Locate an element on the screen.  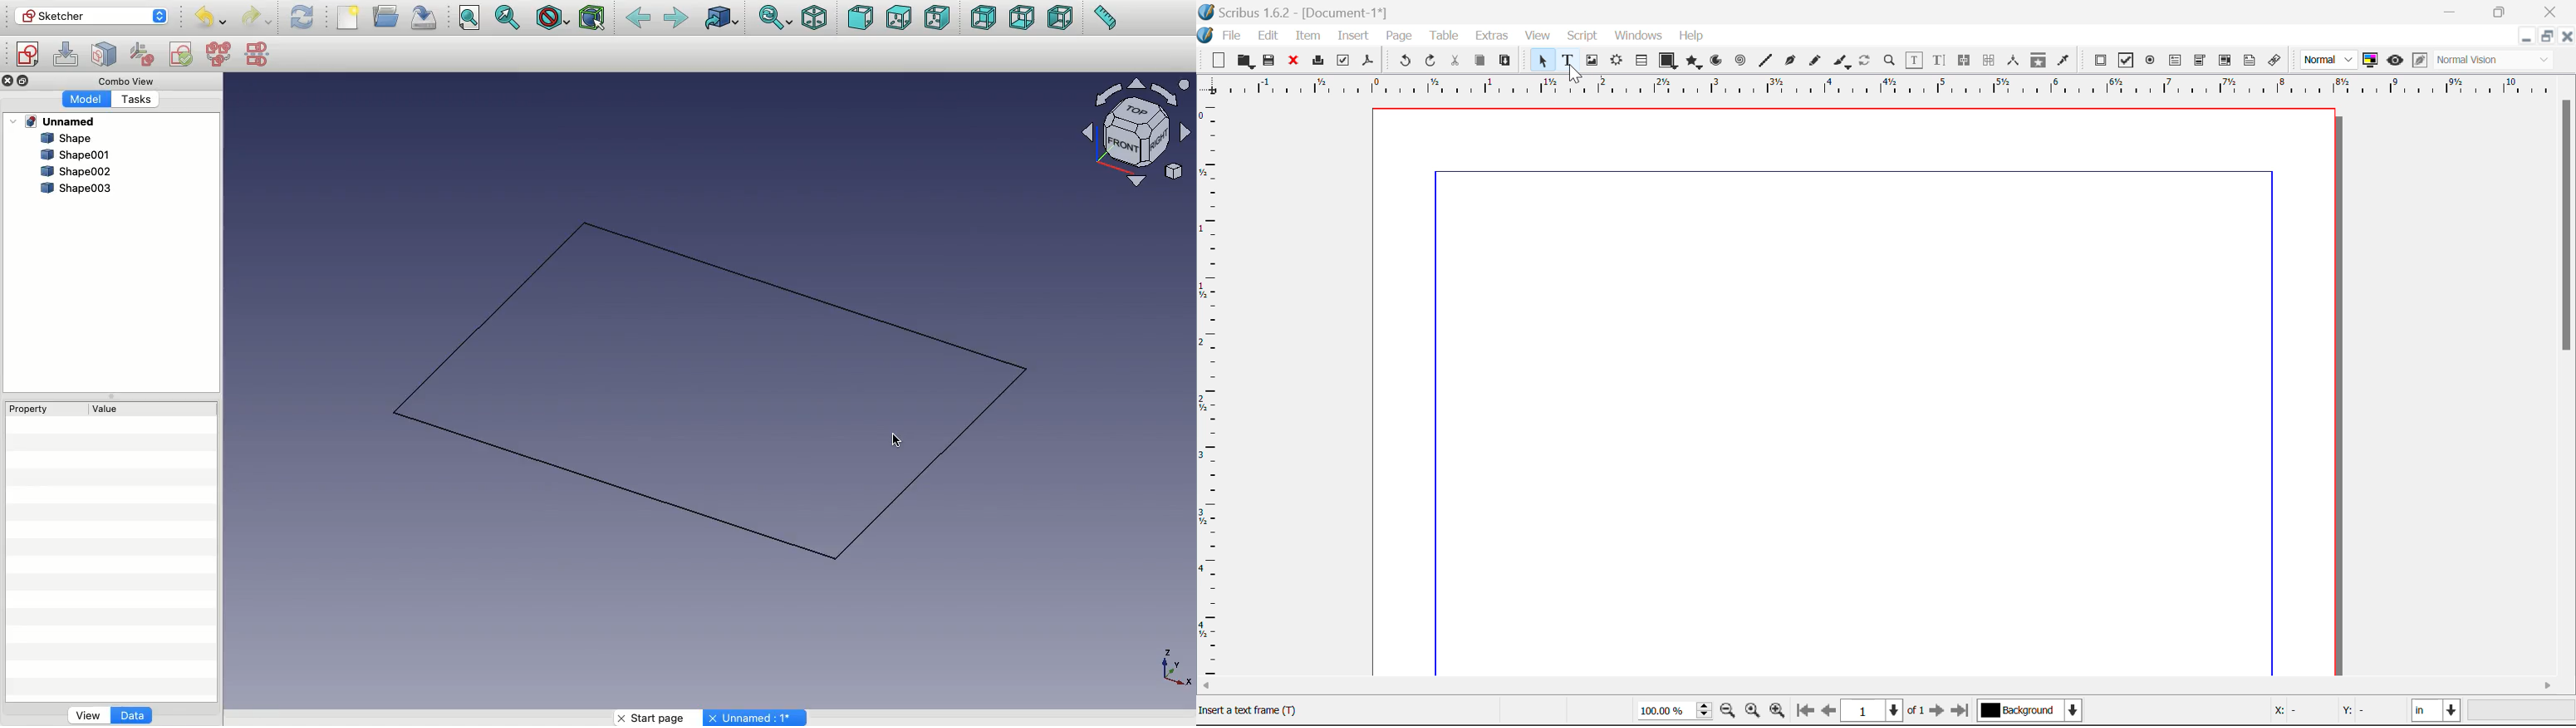
Document Workspace is located at coordinates (1861, 390).